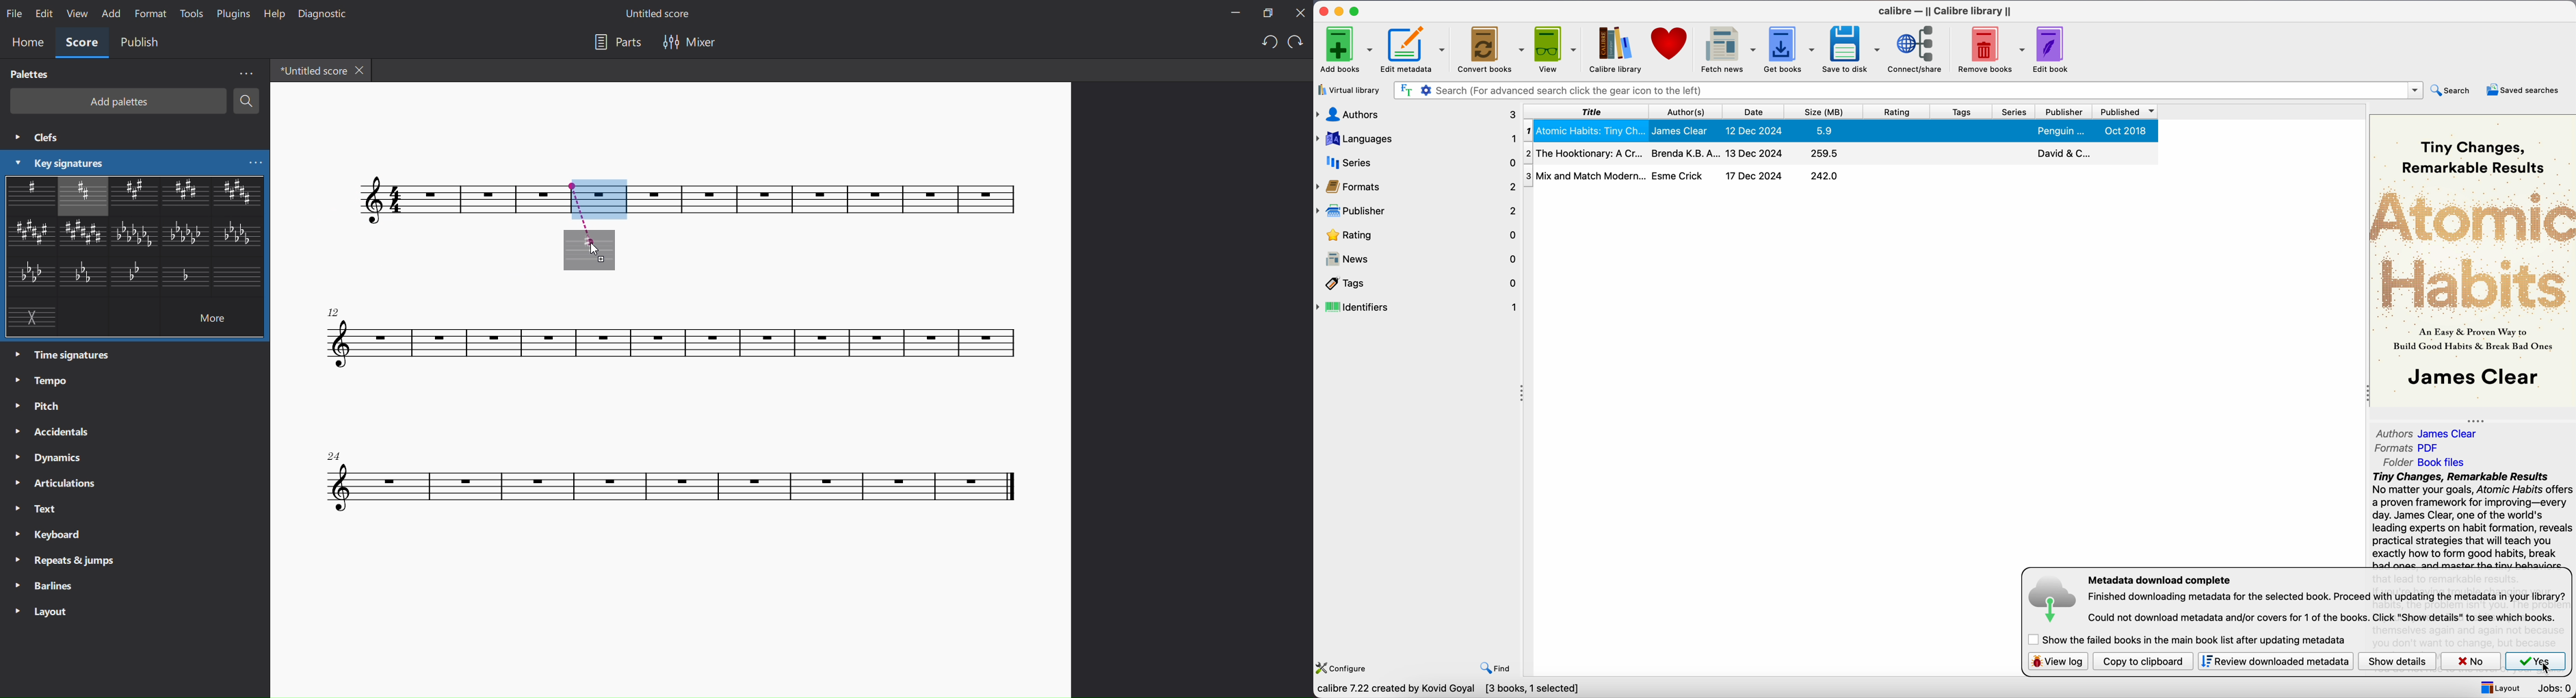  Describe the element at coordinates (2123, 112) in the screenshot. I see `published` at that location.